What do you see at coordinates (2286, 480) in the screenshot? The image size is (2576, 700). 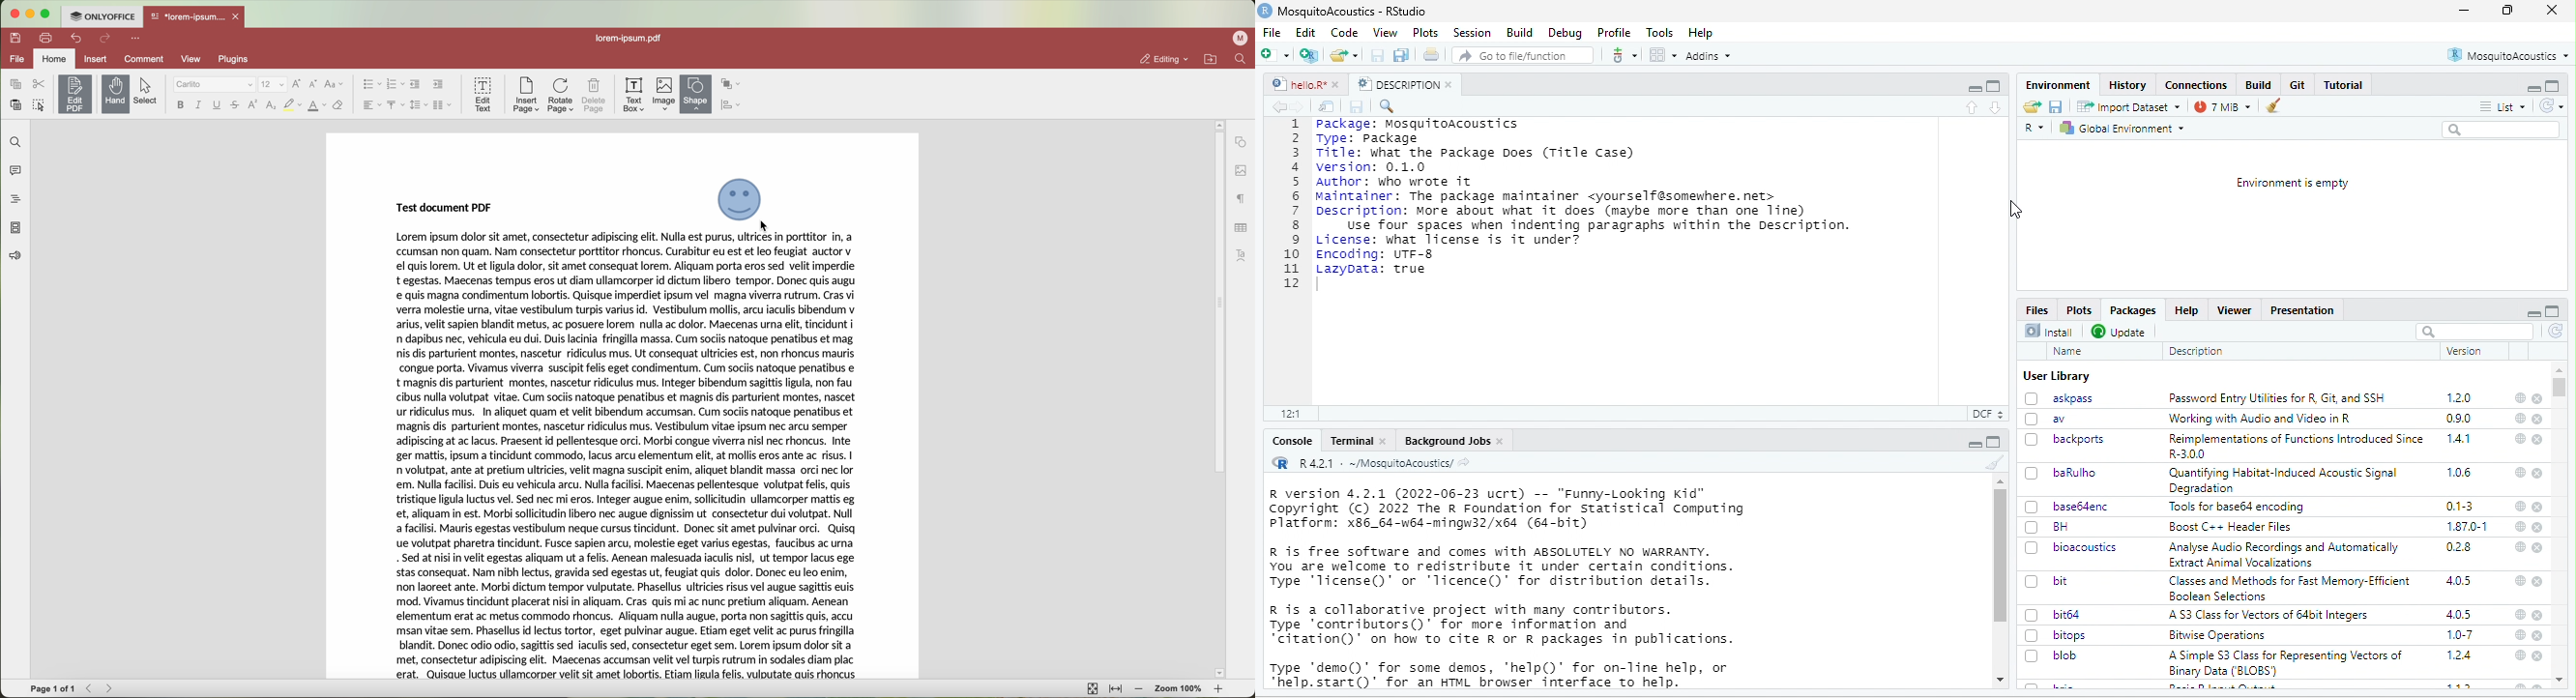 I see `‘Quantifying Habitat-Induced Acoustic Signal Degradation` at bounding box center [2286, 480].